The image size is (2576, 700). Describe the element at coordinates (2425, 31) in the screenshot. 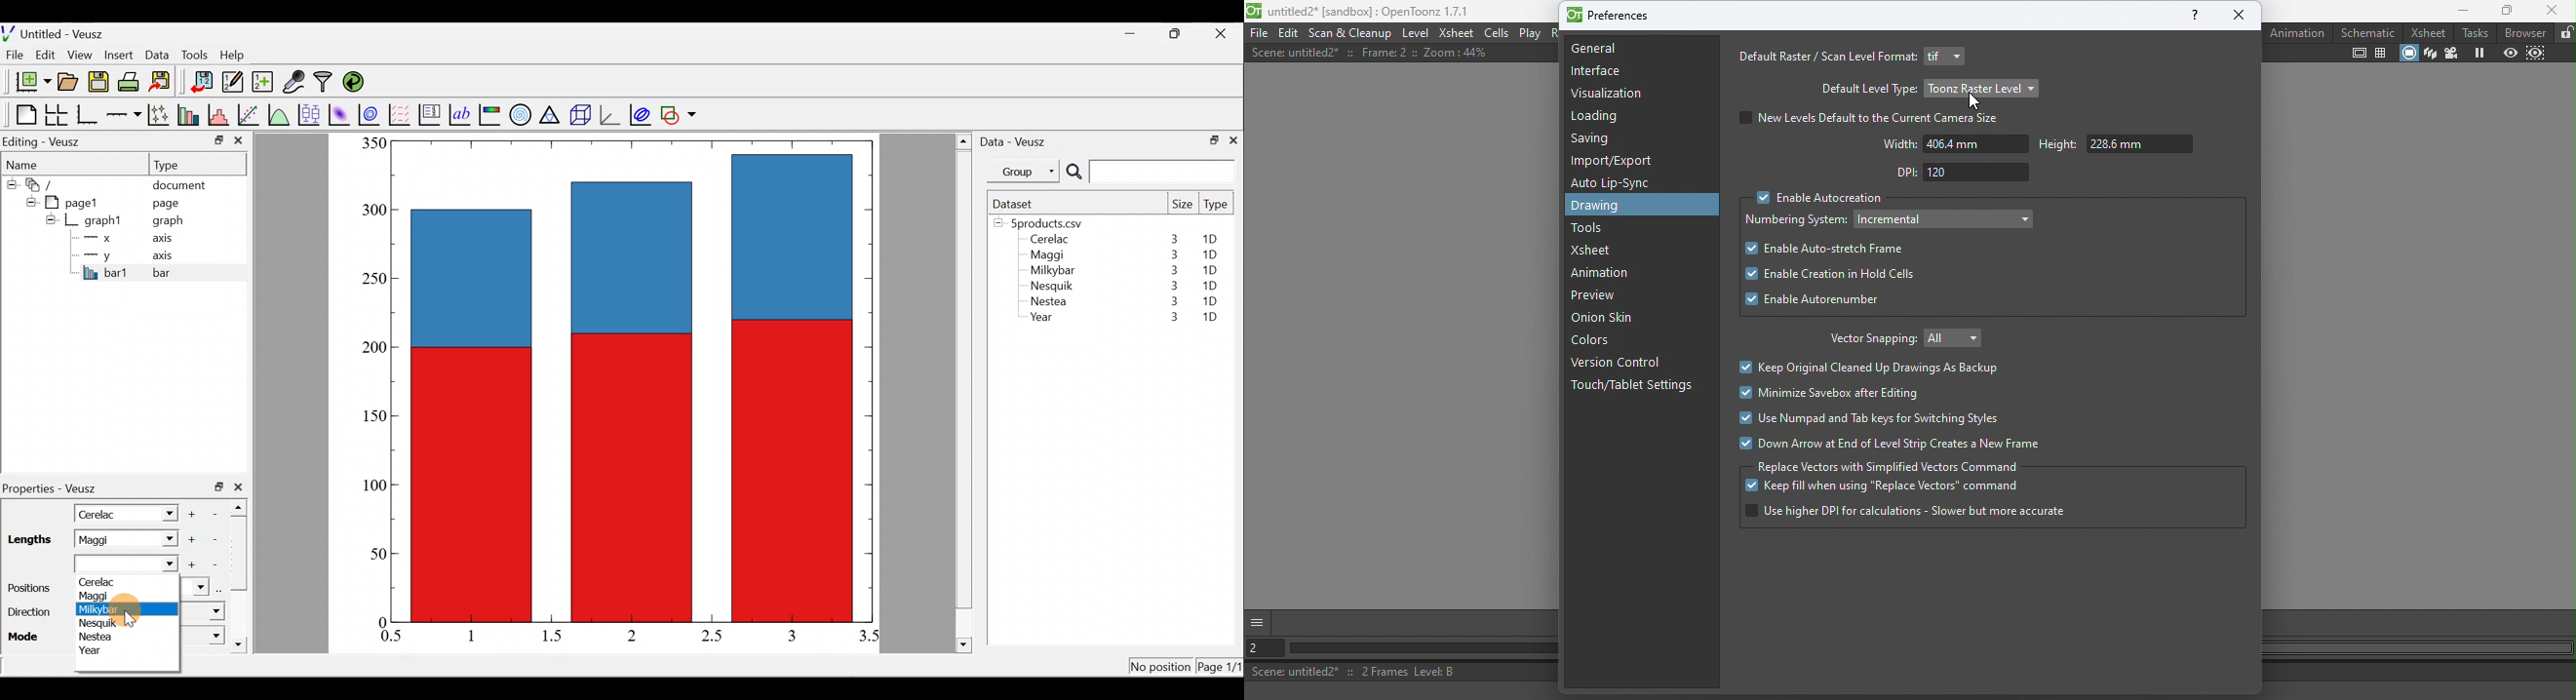

I see `Xsheet` at that location.